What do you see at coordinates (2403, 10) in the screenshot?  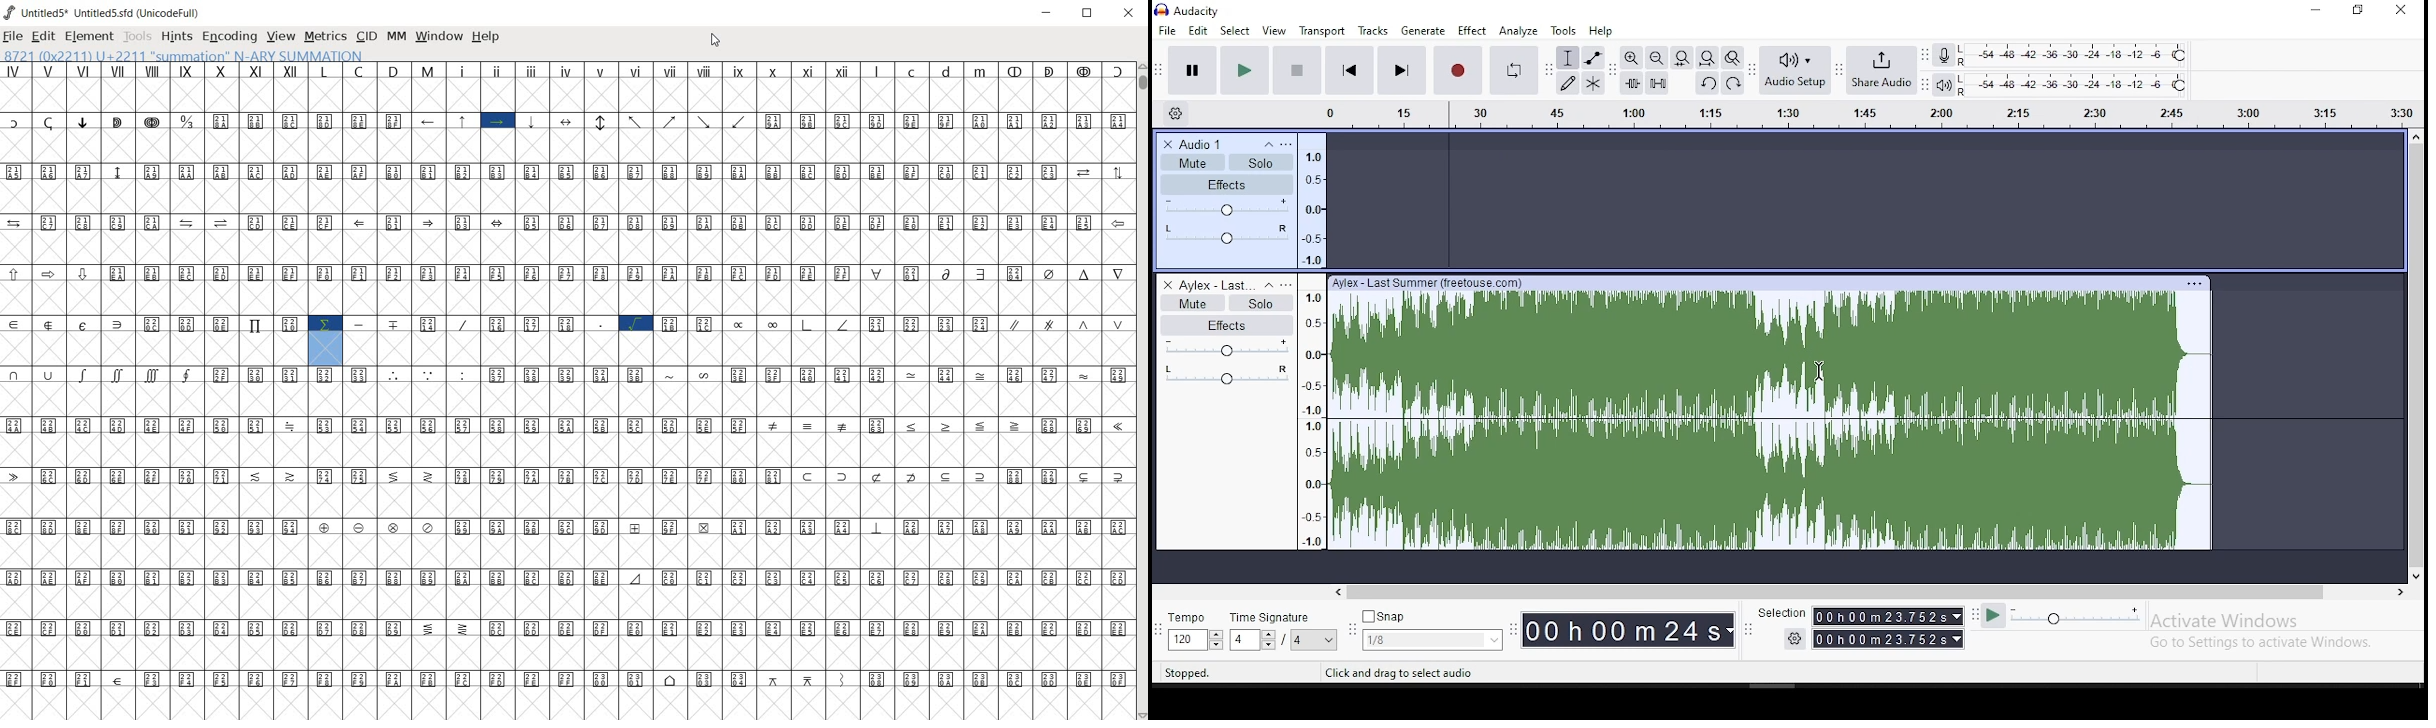 I see `close window` at bounding box center [2403, 10].